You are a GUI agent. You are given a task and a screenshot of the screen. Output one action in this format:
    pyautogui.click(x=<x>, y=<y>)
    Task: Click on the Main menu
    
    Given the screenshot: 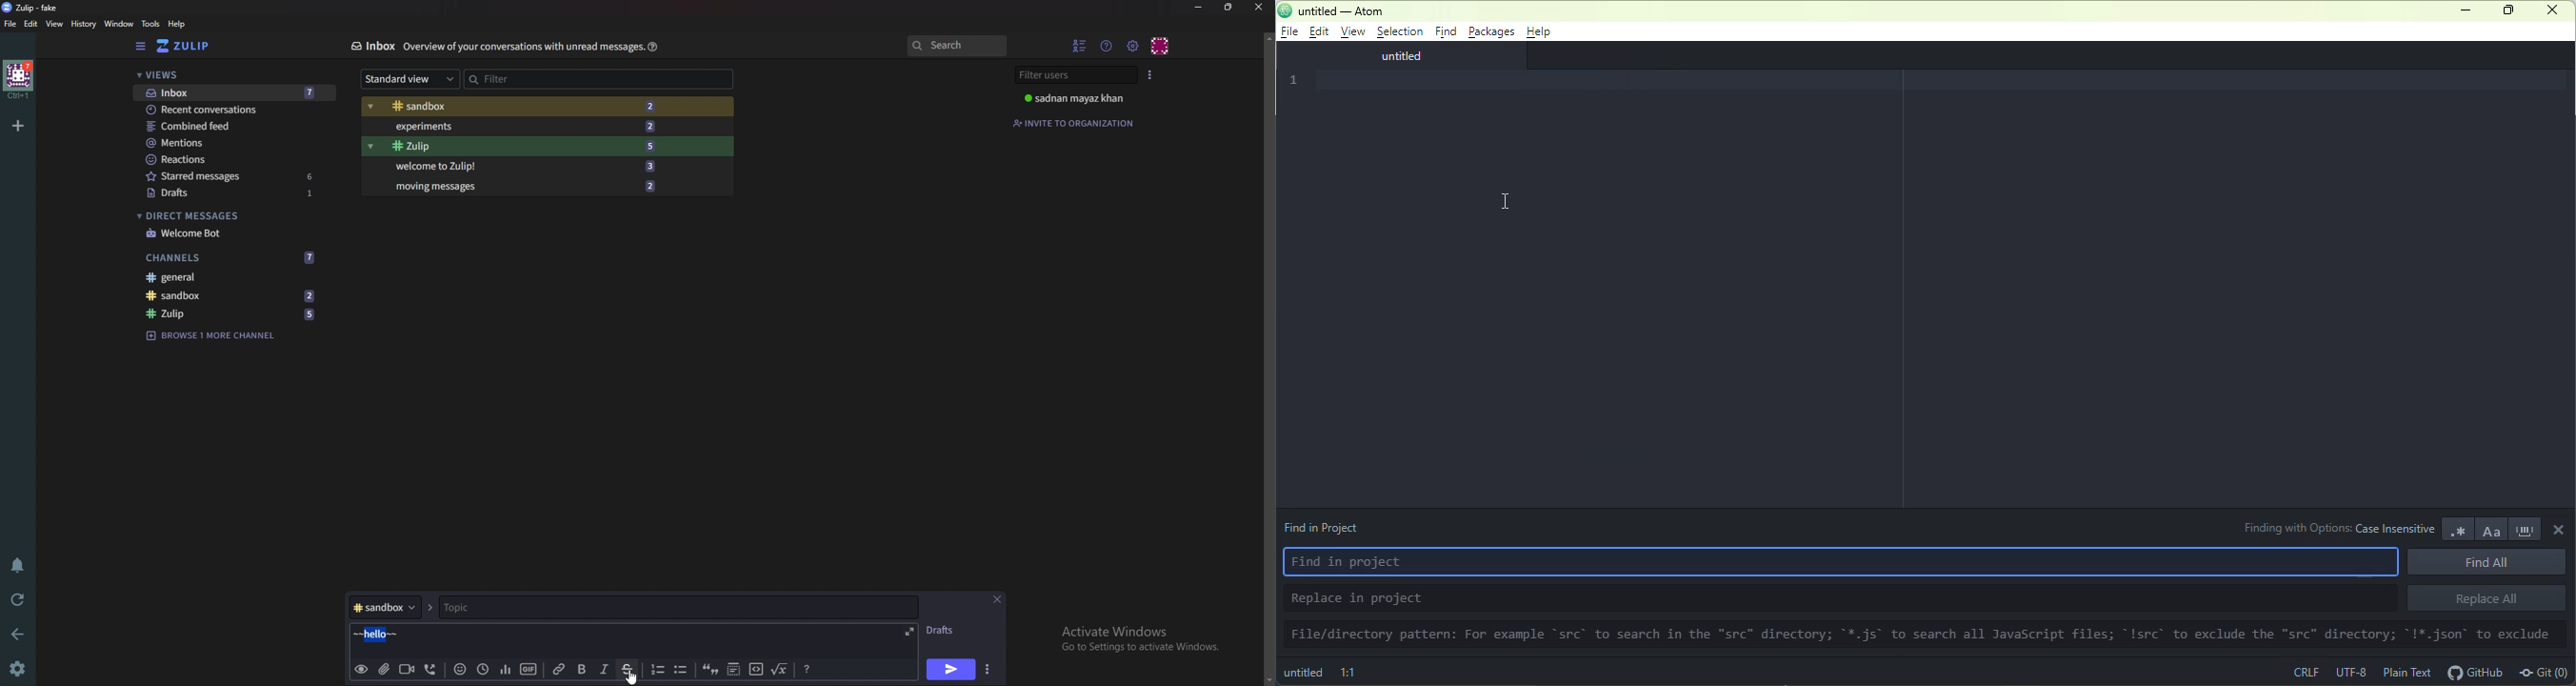 What is the action you would take?
    pyautogui.click(x=1133, y=45)
    